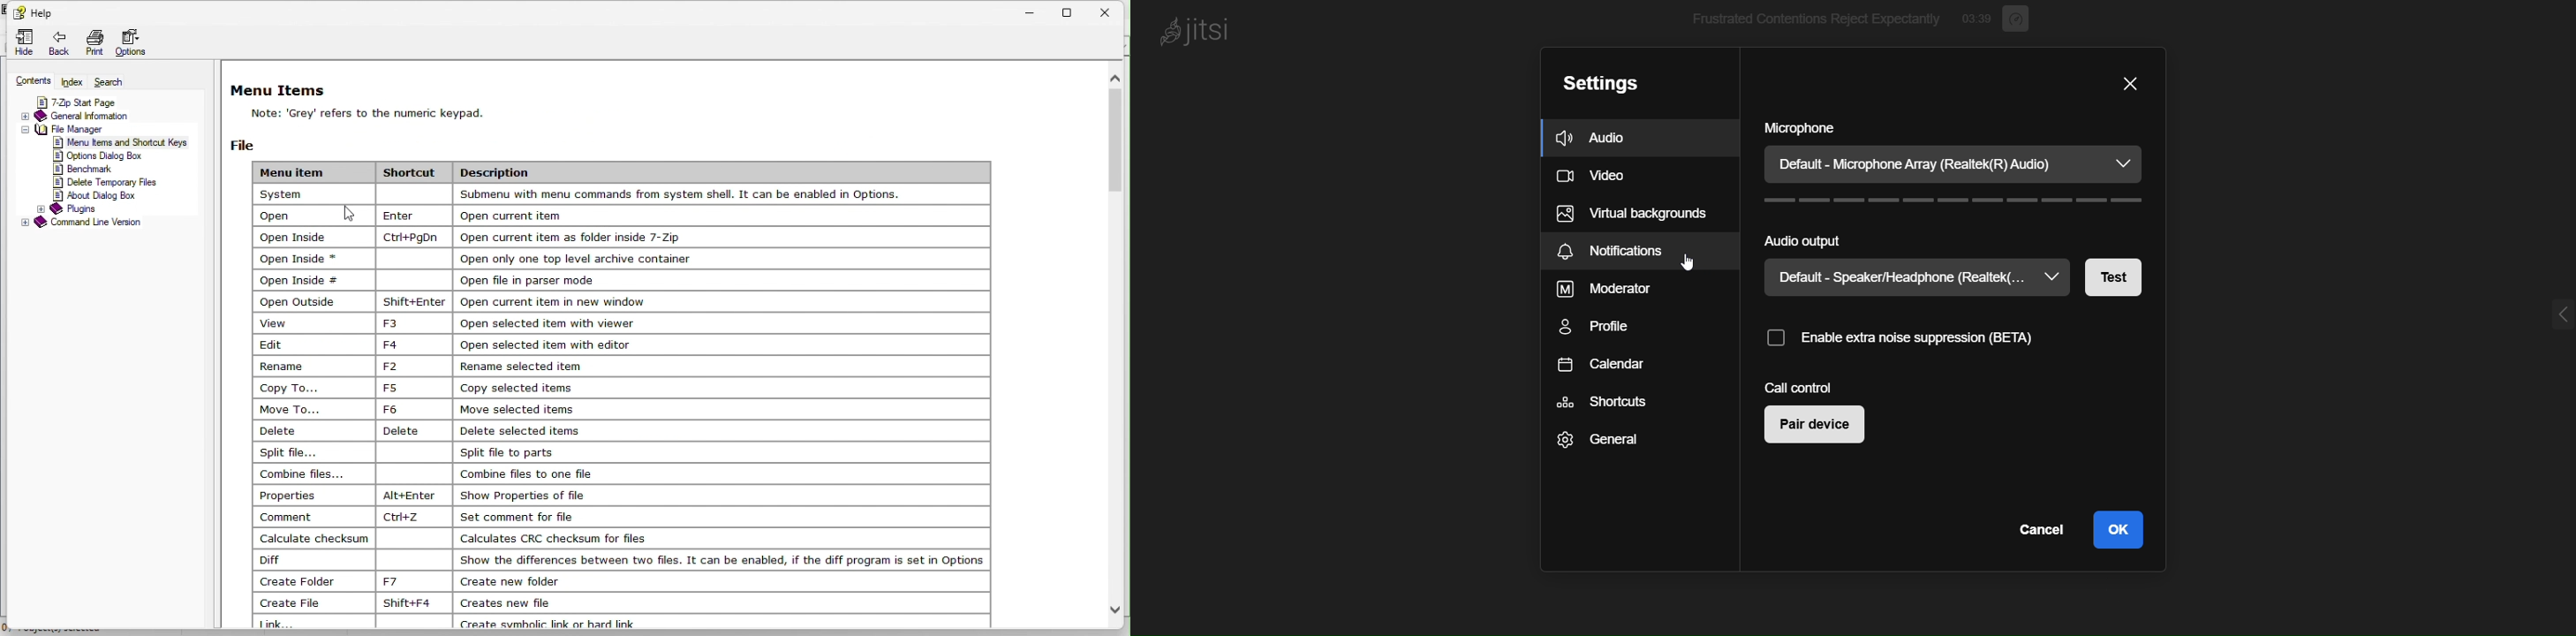 Image resolution: width=2576 pixels, height=644 pixels. What do you see at coordinates (1636, 214) in the screenshot?
I see `virtual background` at bounding box center [1636, 214].